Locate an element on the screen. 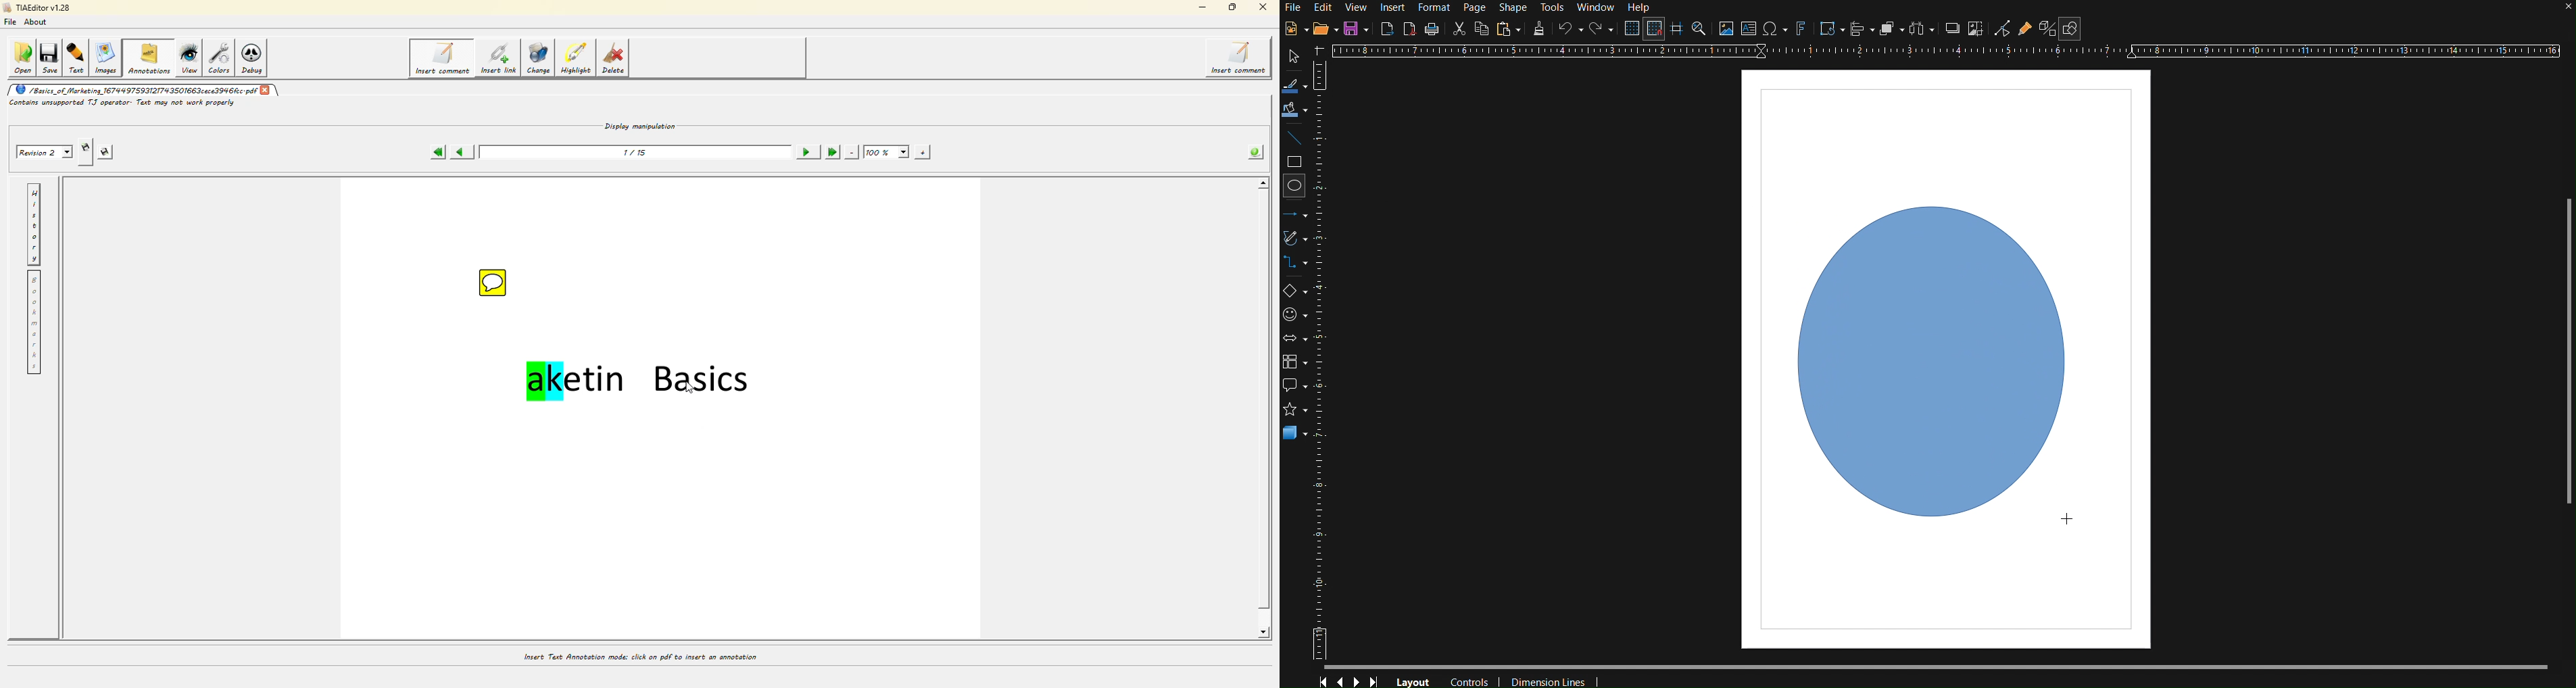 The height and width of the screenshot is (700, 2576). Insert Texbox is located at coordinates (1748, 30).